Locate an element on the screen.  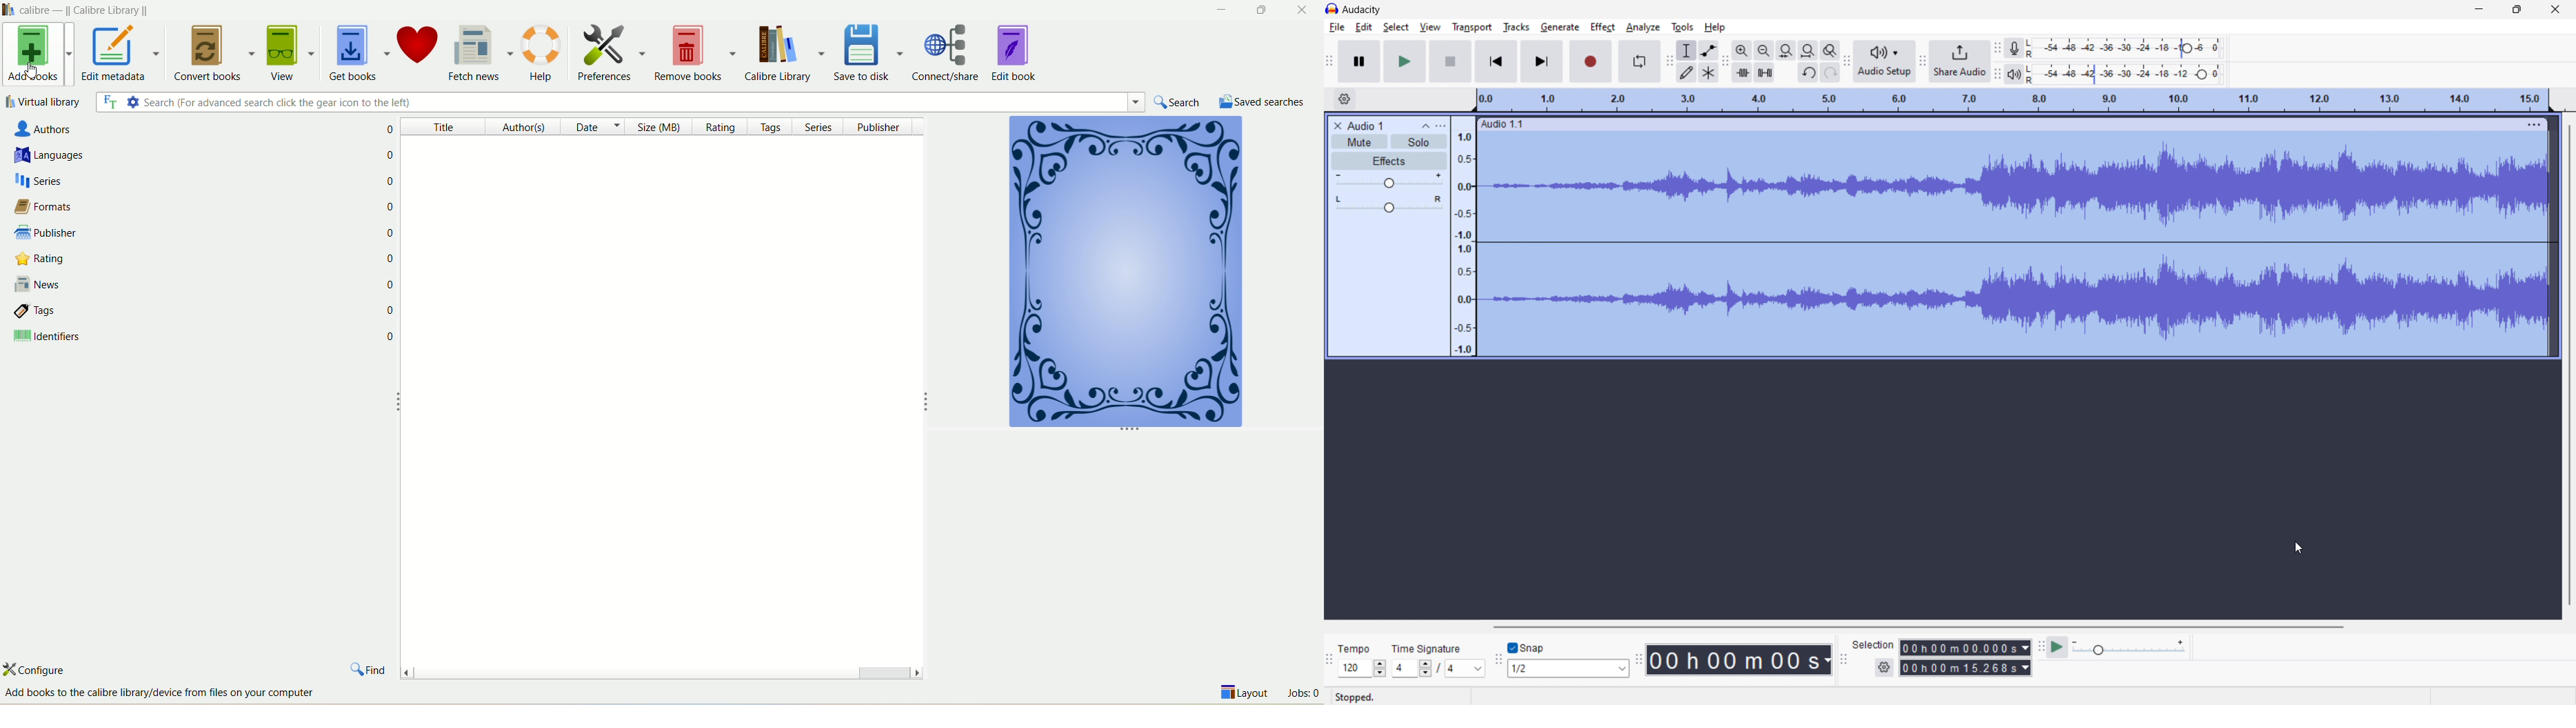
view menu is located at coordinates (1441, 125).